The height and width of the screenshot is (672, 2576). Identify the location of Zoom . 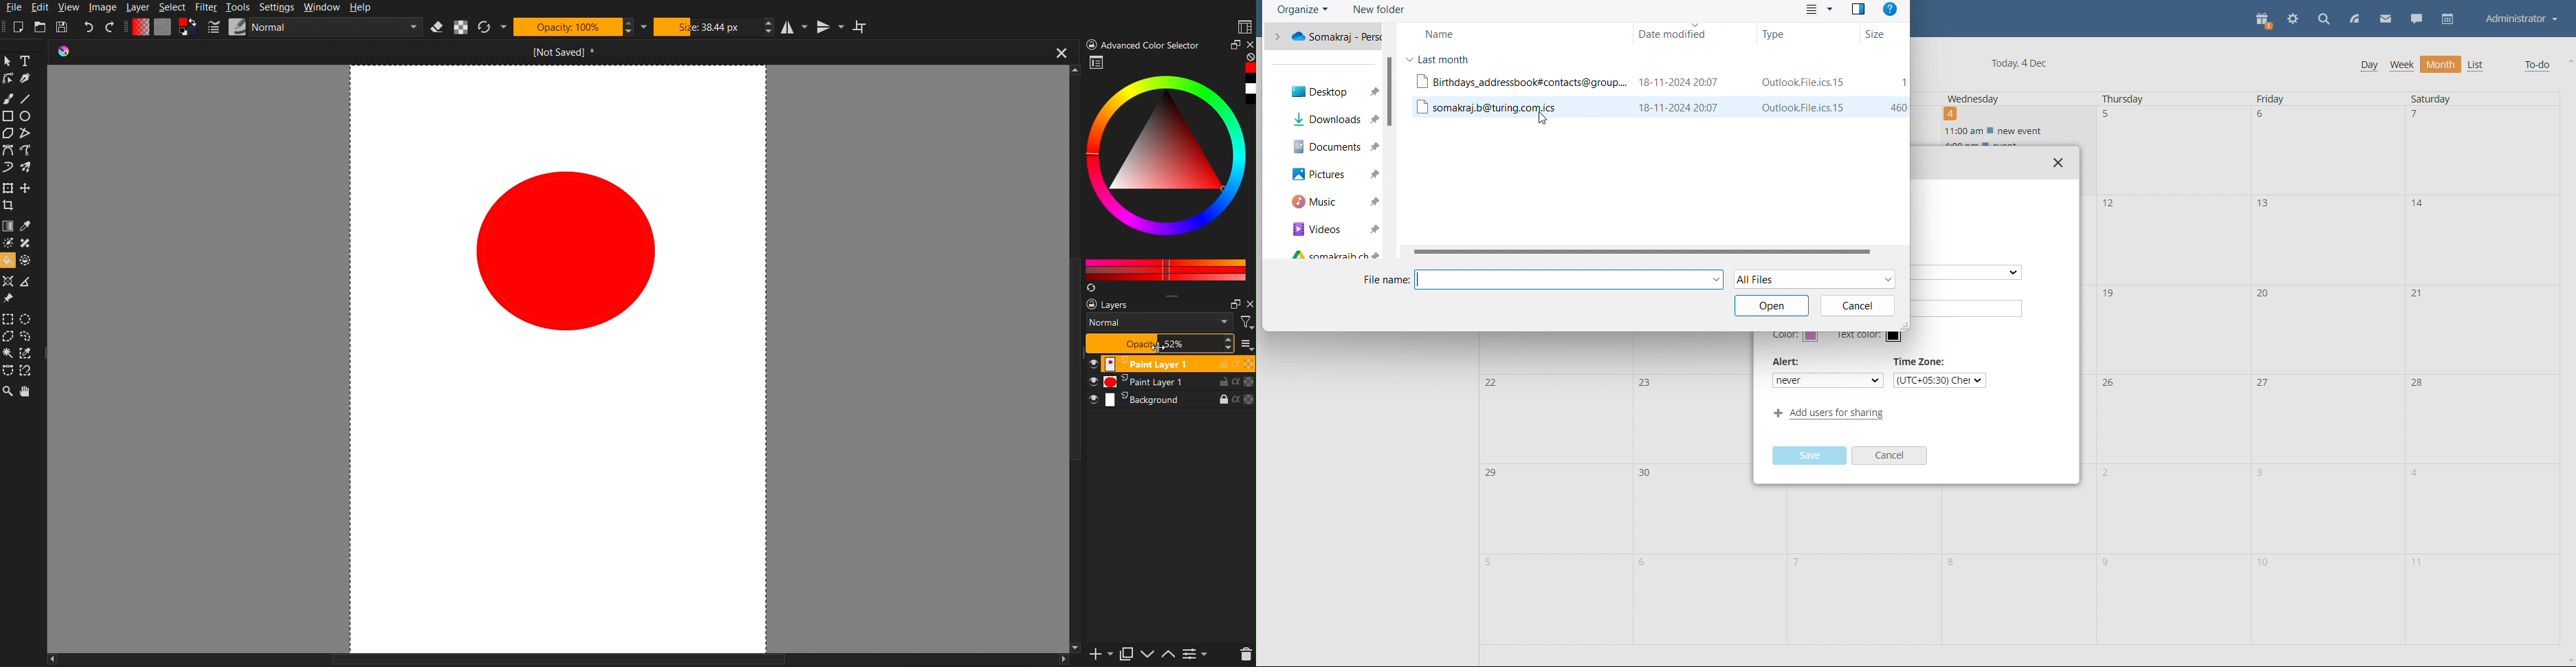
(8, 392).